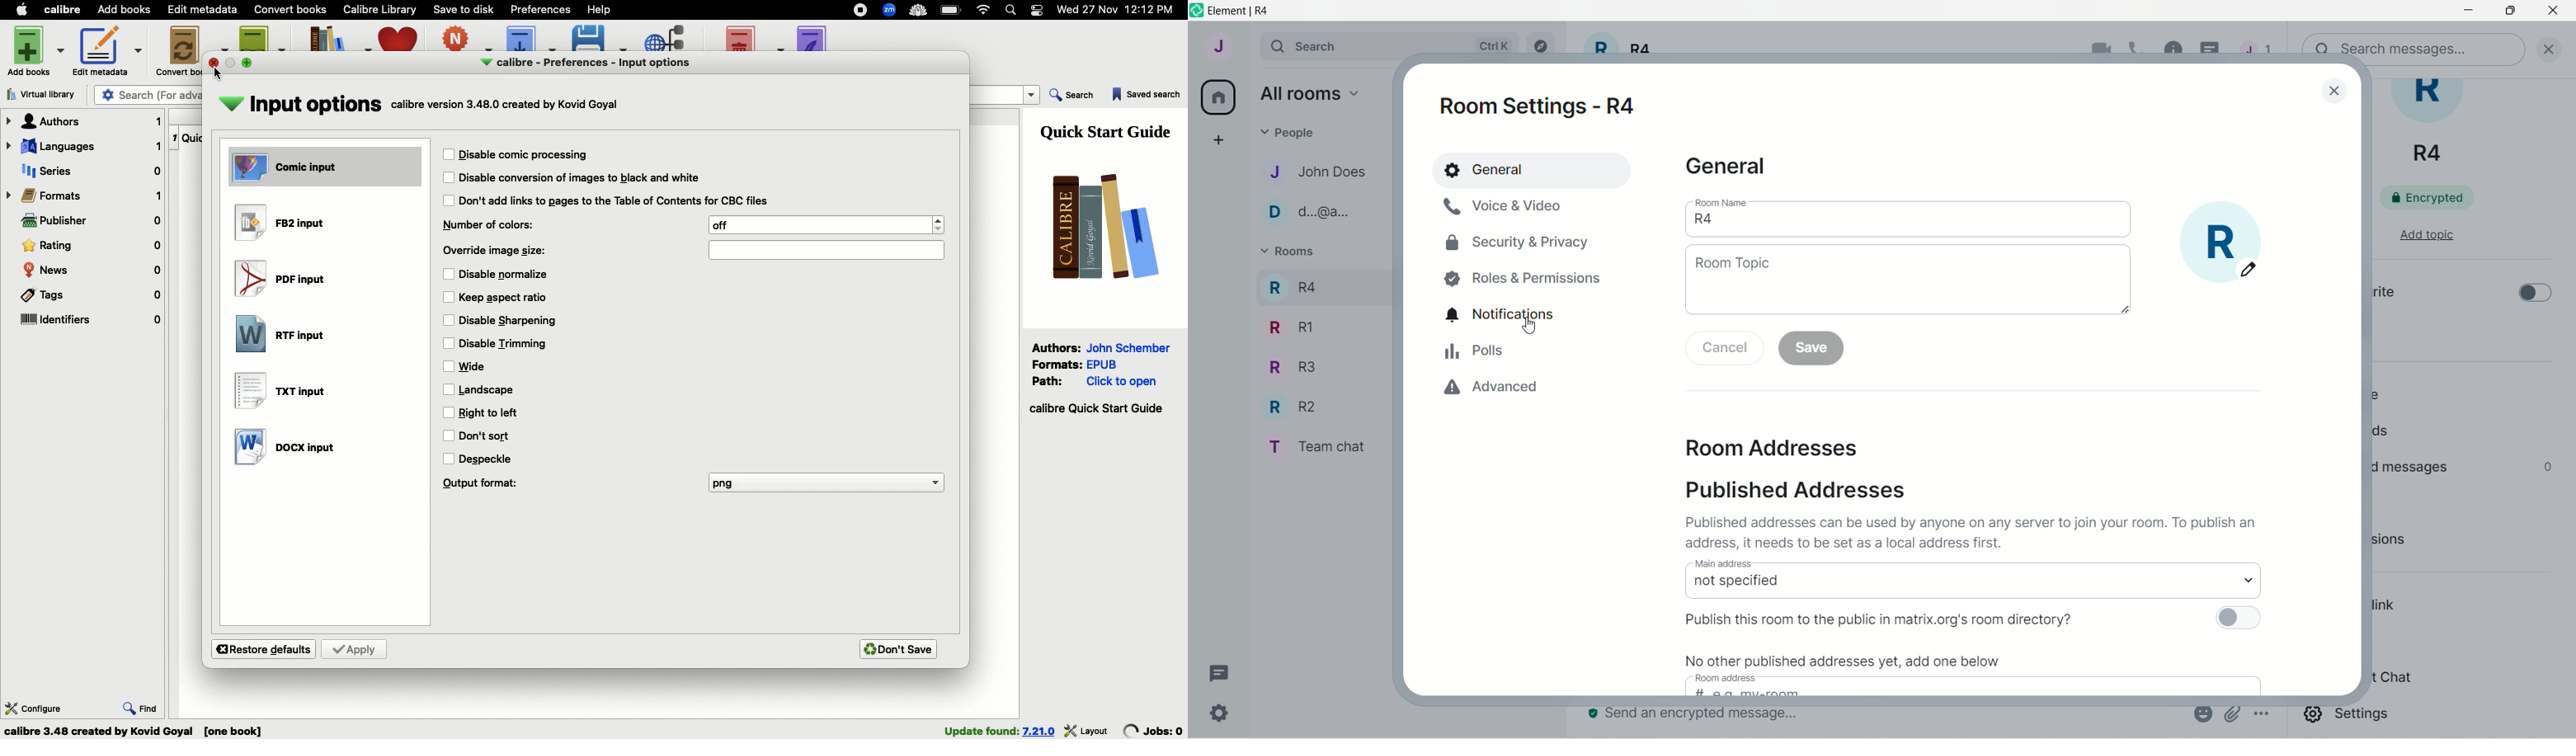 This screenshot has width=2576, height=756. Describe the element at coordinates (1919, 673) in the screenshot. I see `No other published. addresses yet, add one below` at that location.